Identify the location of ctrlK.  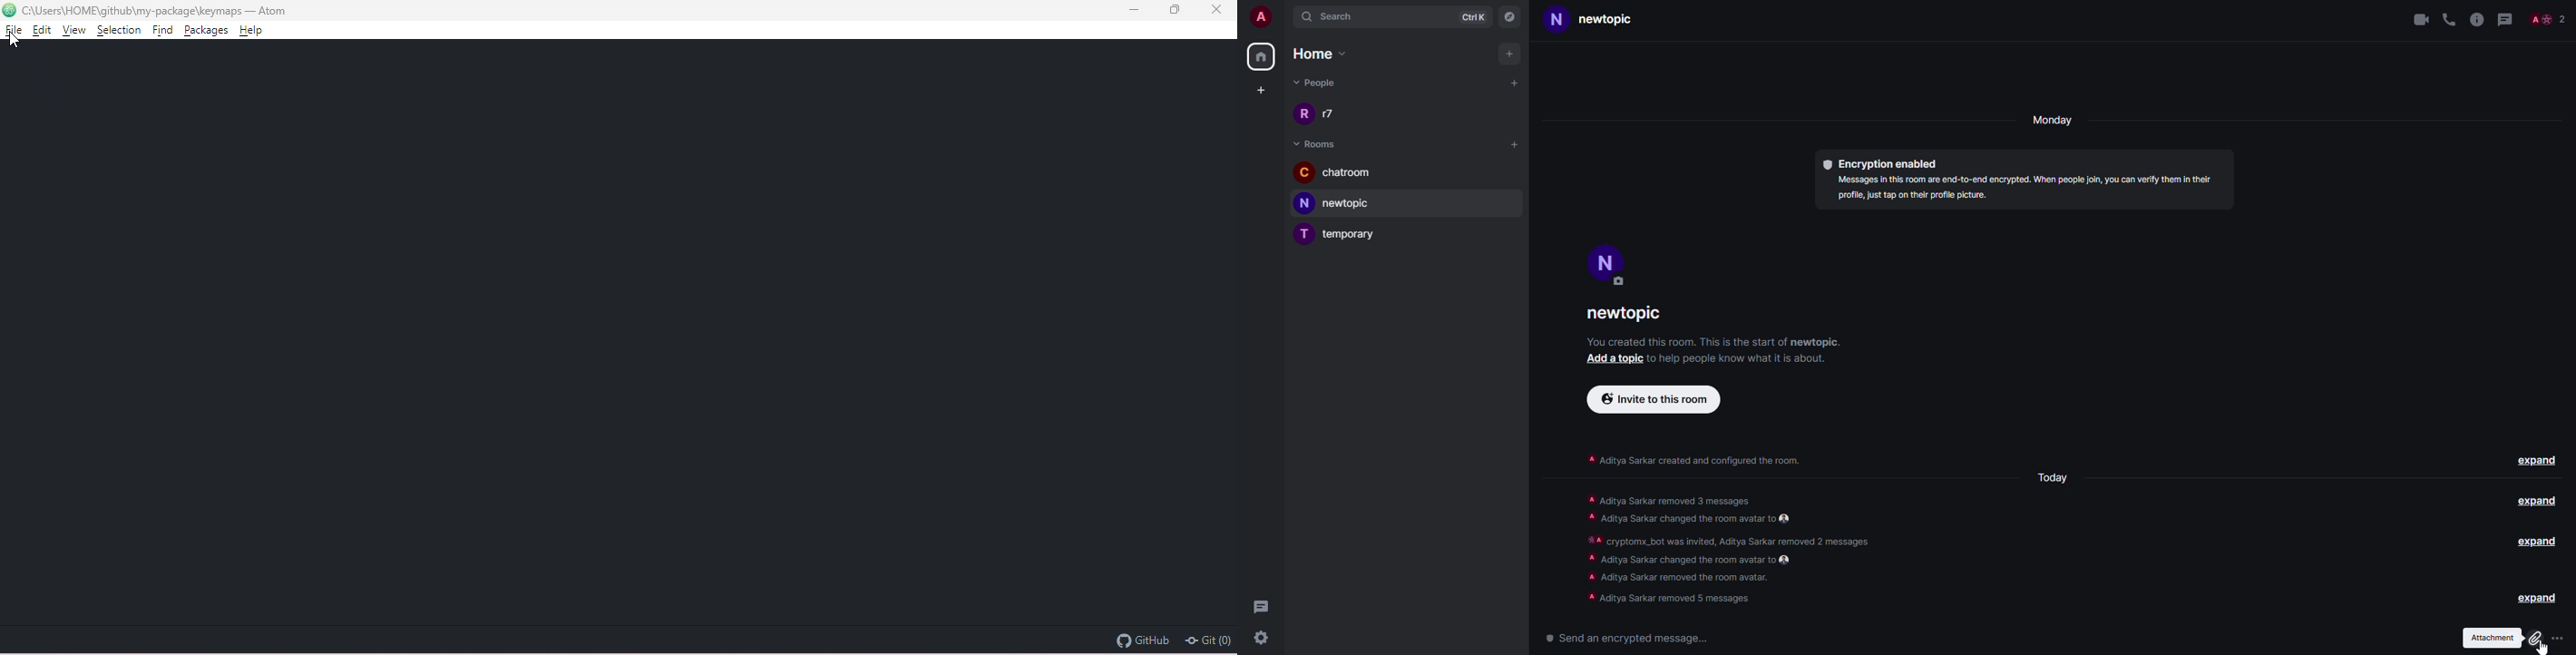
(1475, 16).